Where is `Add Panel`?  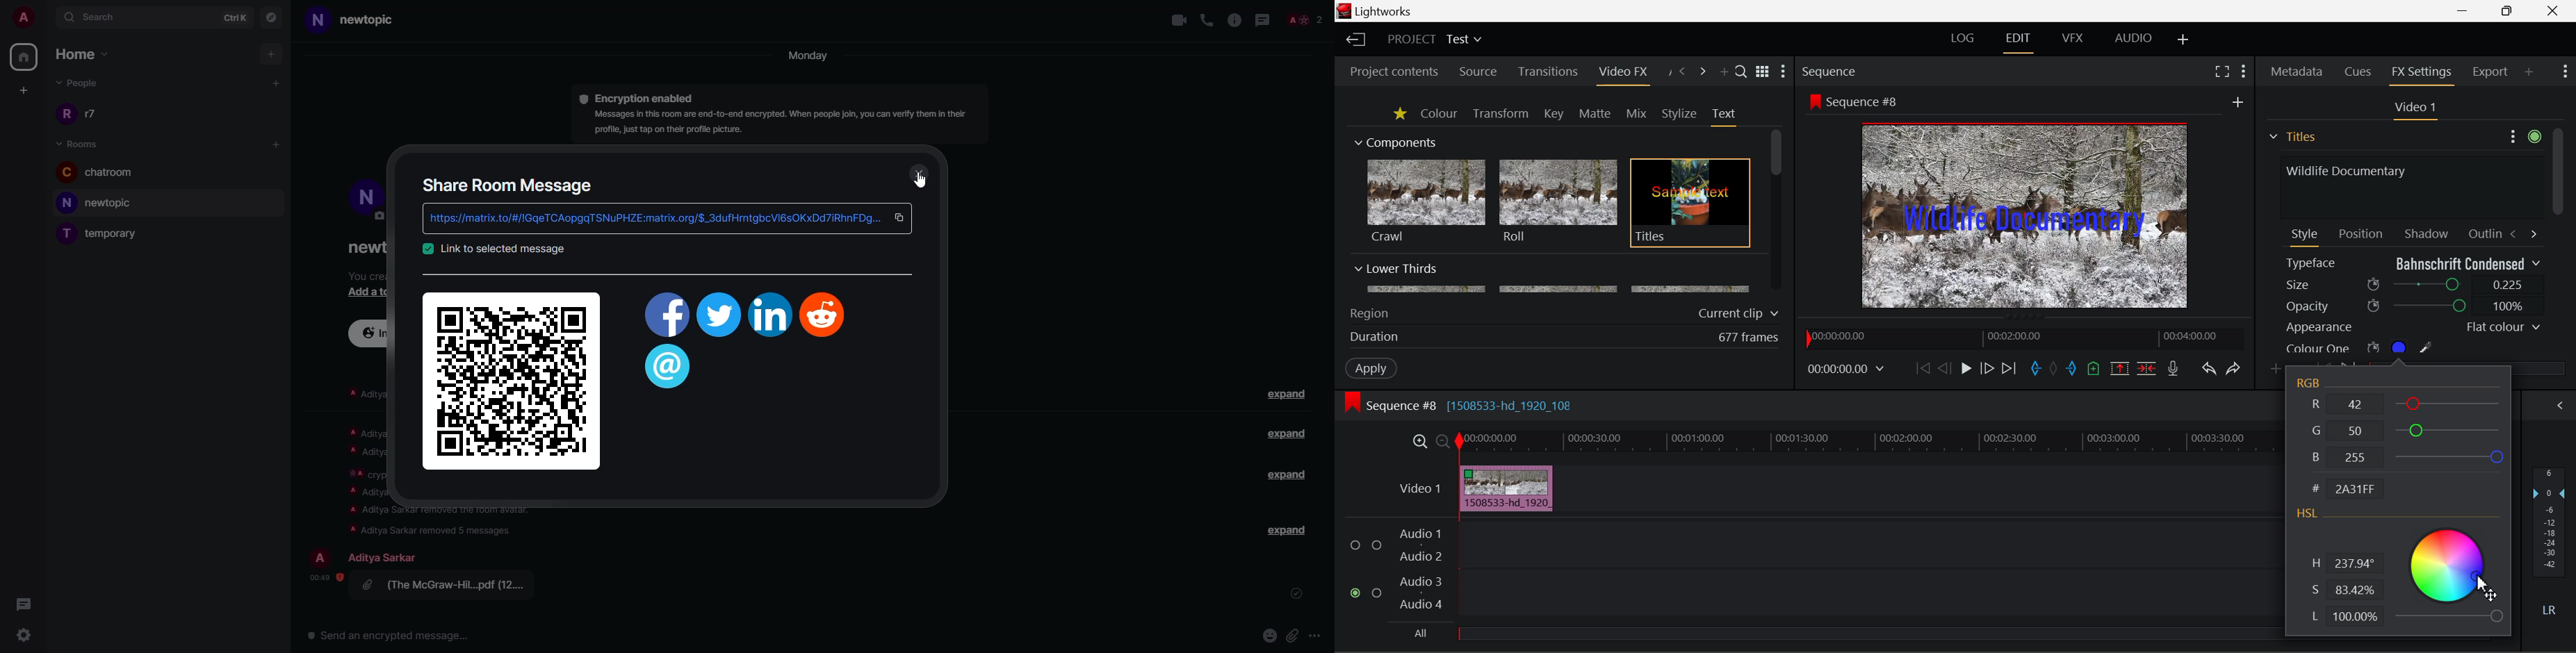 Add Panel is located at coordinates (1723, 72).